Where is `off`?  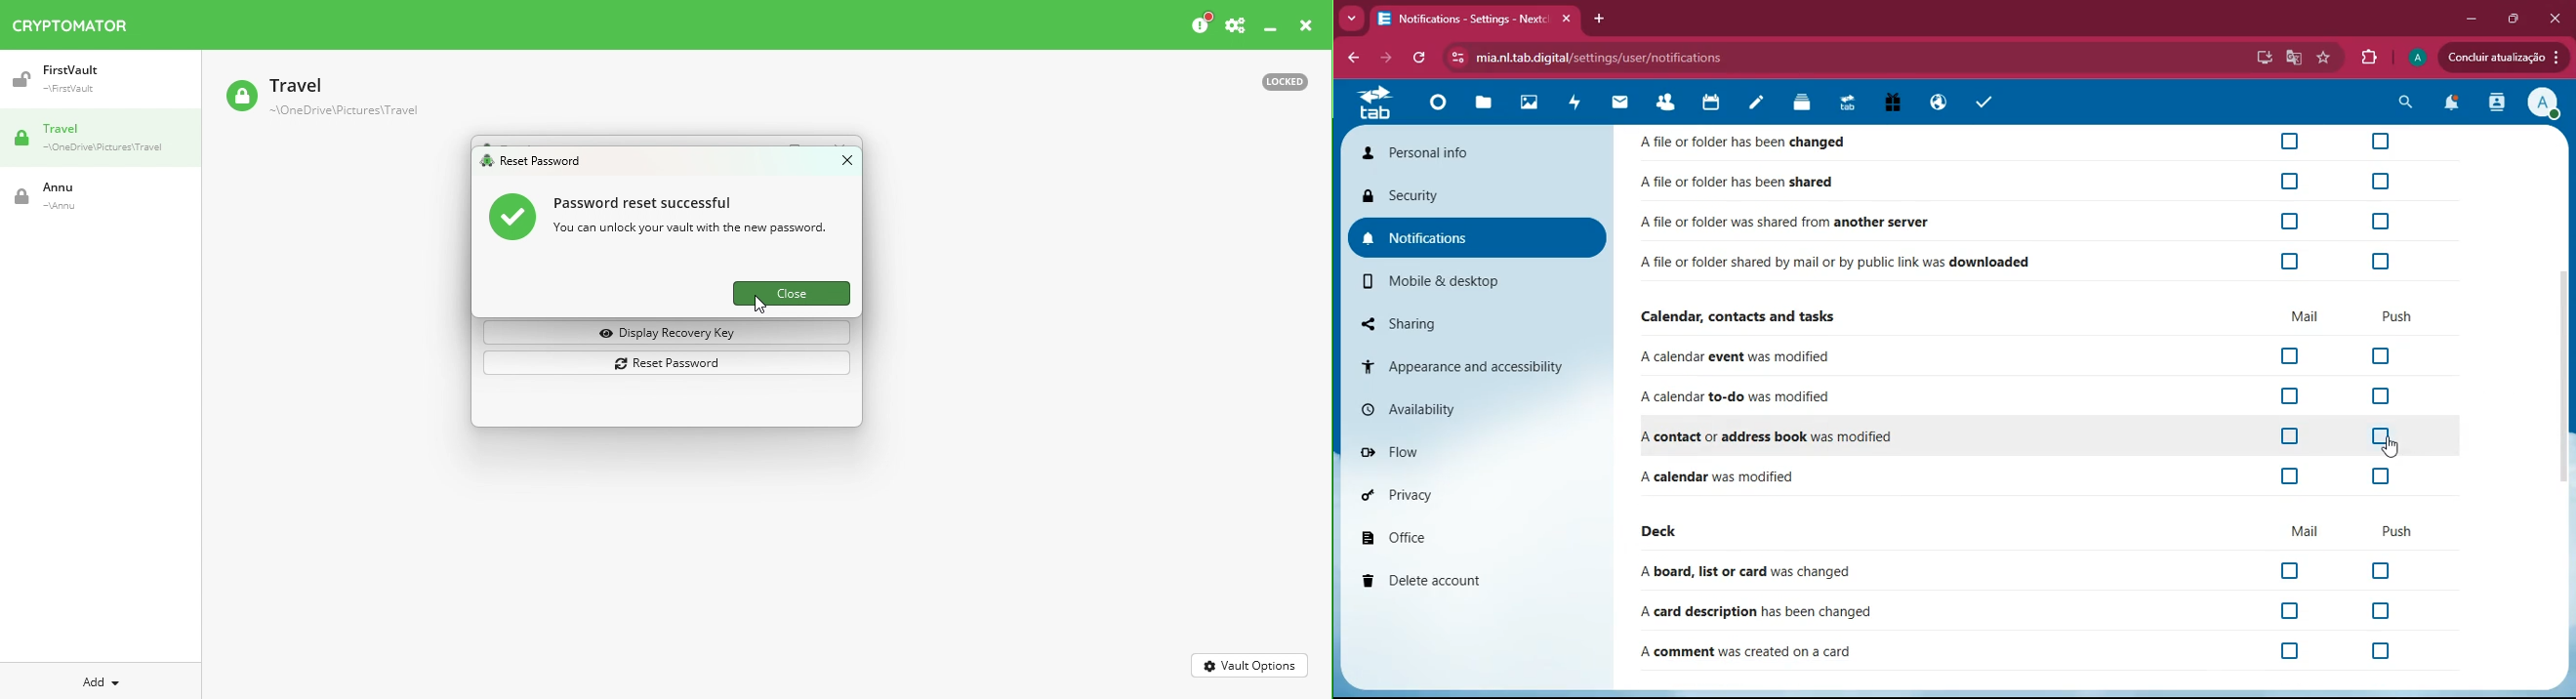 off is located at coordinates (2289, 398).